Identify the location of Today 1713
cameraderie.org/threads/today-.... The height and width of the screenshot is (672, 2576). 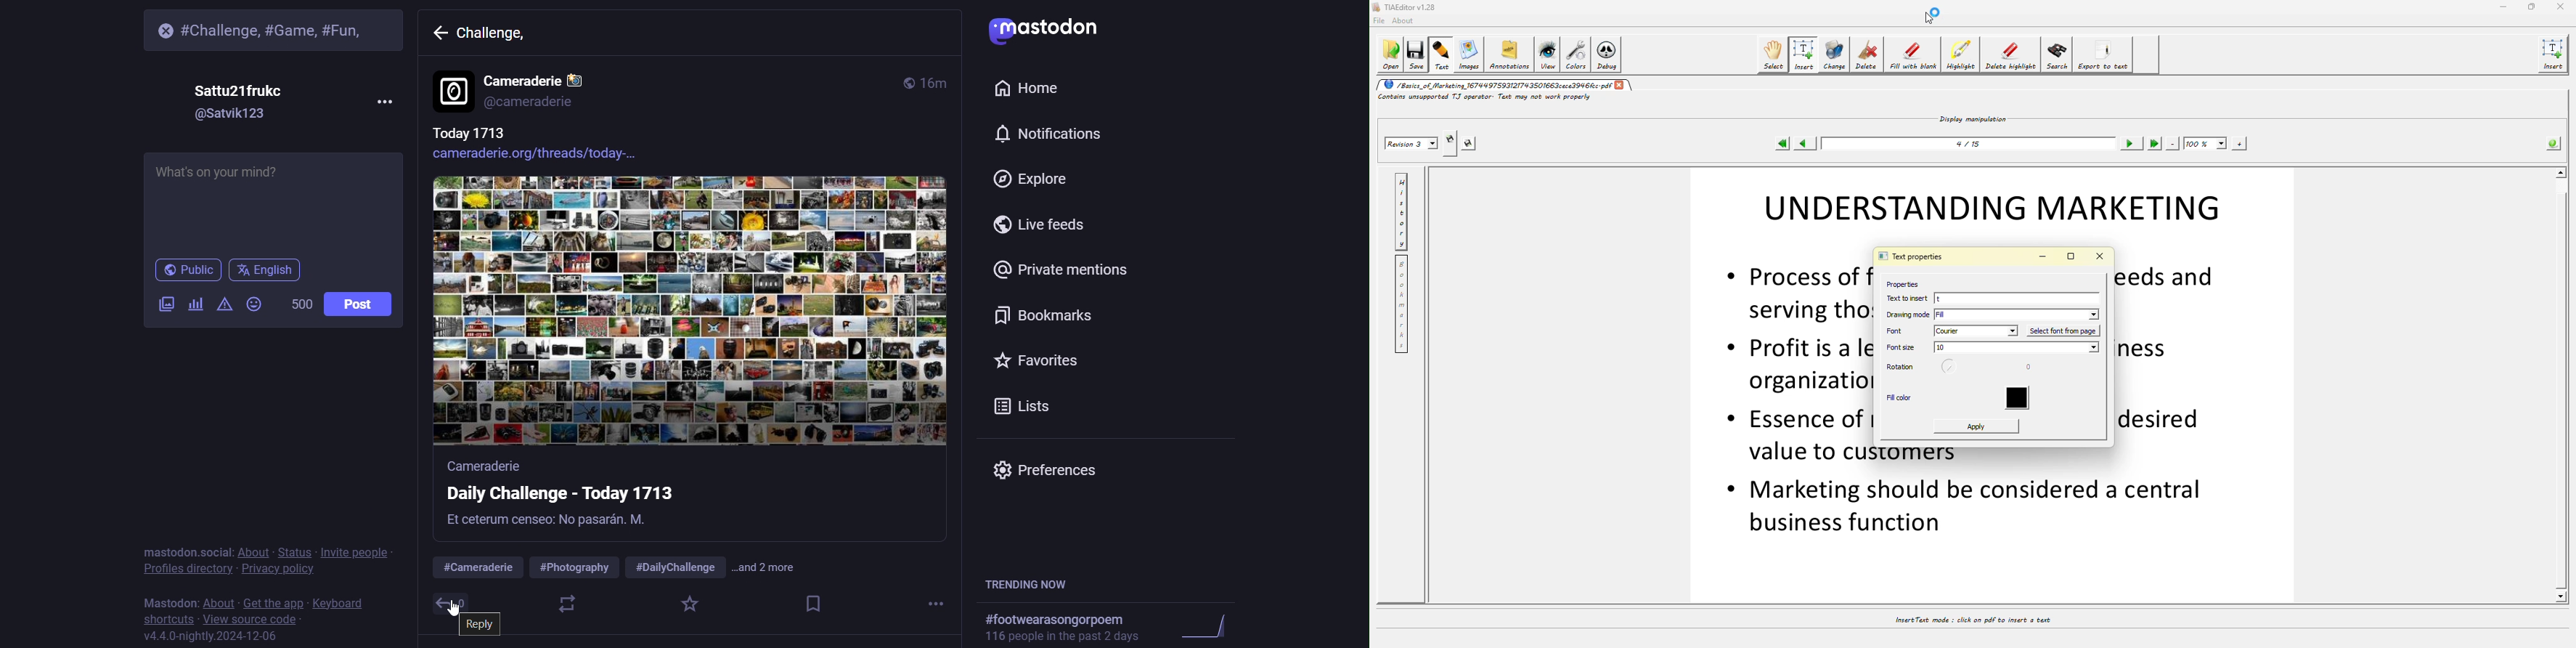
(562, 146).